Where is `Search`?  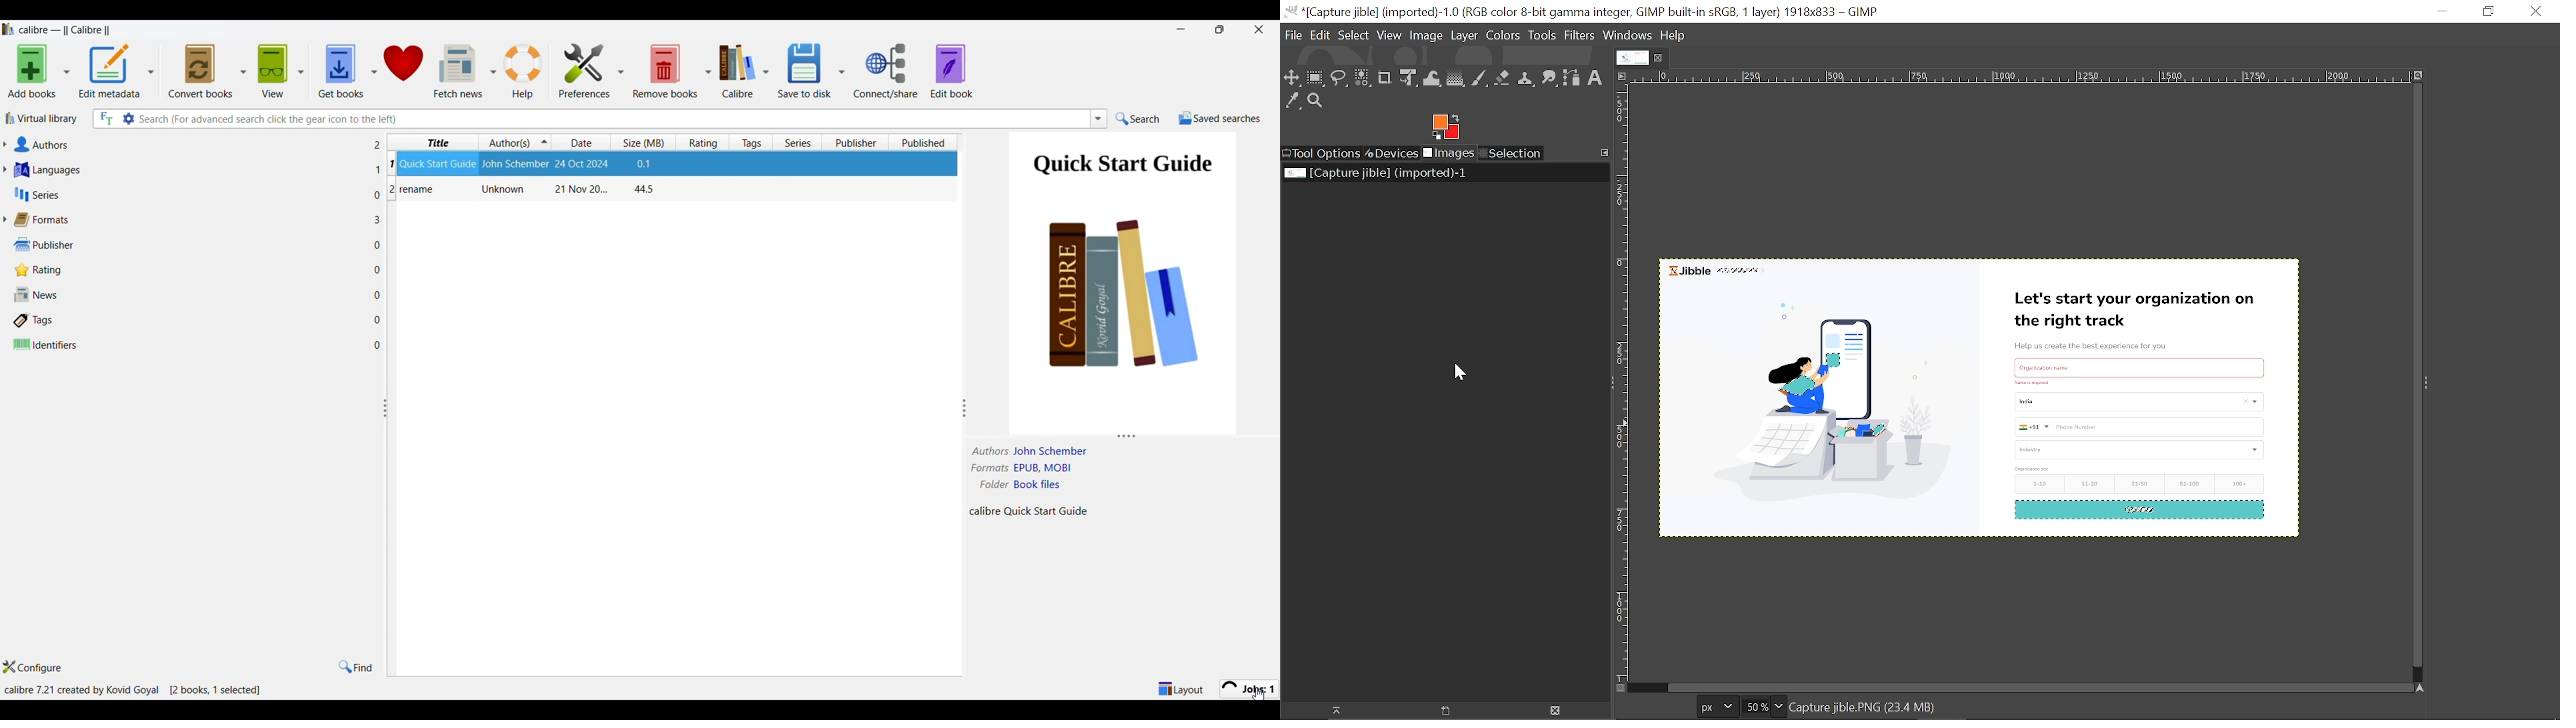
Search is located at coordinates (1137, 119).